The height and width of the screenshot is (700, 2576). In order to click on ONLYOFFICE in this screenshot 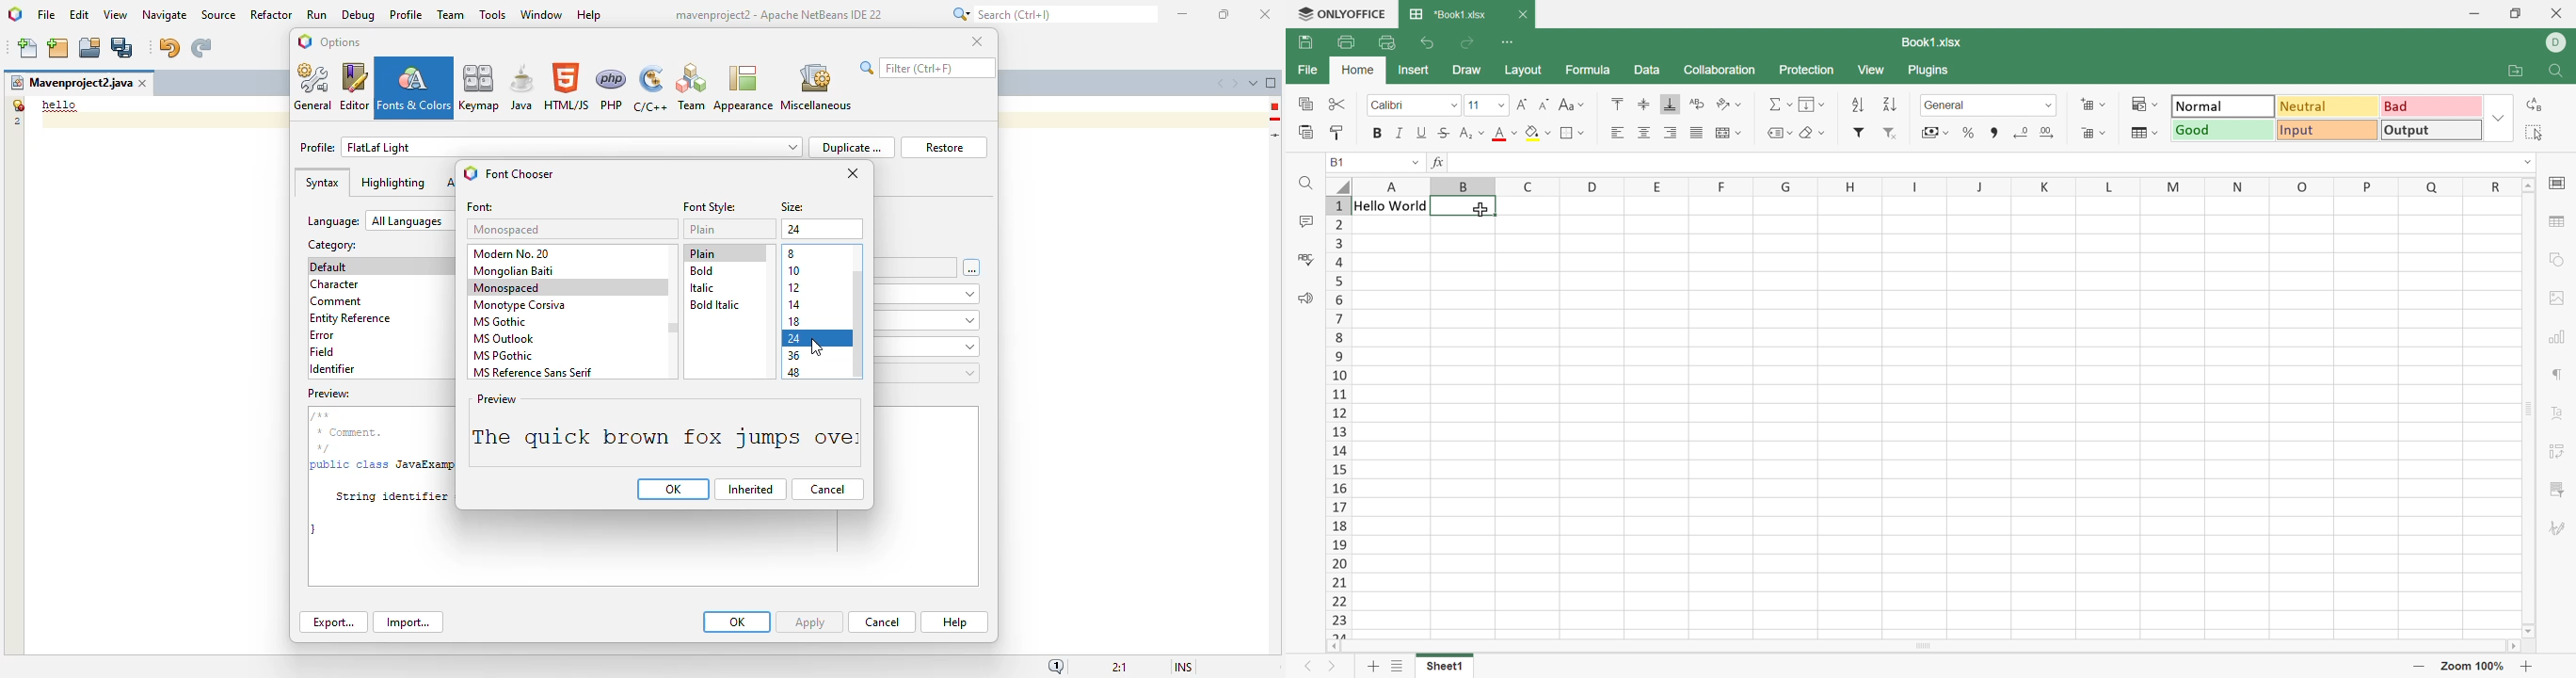, I will do `click(1337, 13)`.